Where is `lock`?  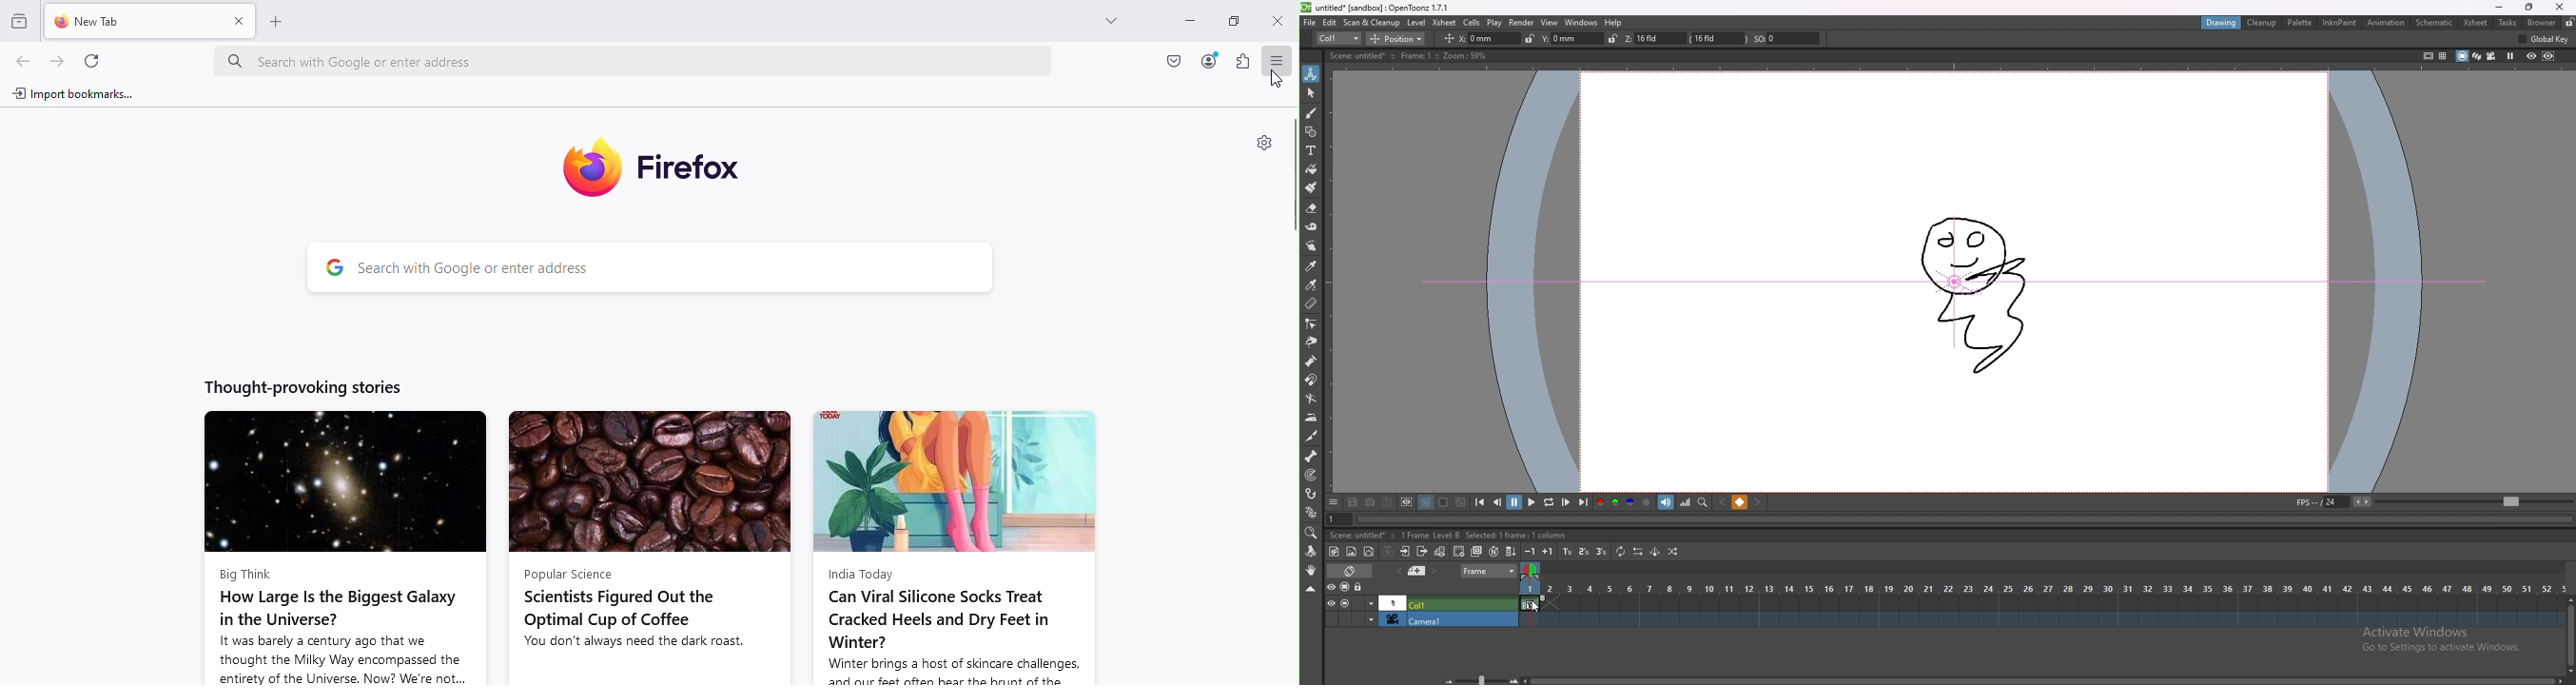 lock is located at coordinates (2569, 22).